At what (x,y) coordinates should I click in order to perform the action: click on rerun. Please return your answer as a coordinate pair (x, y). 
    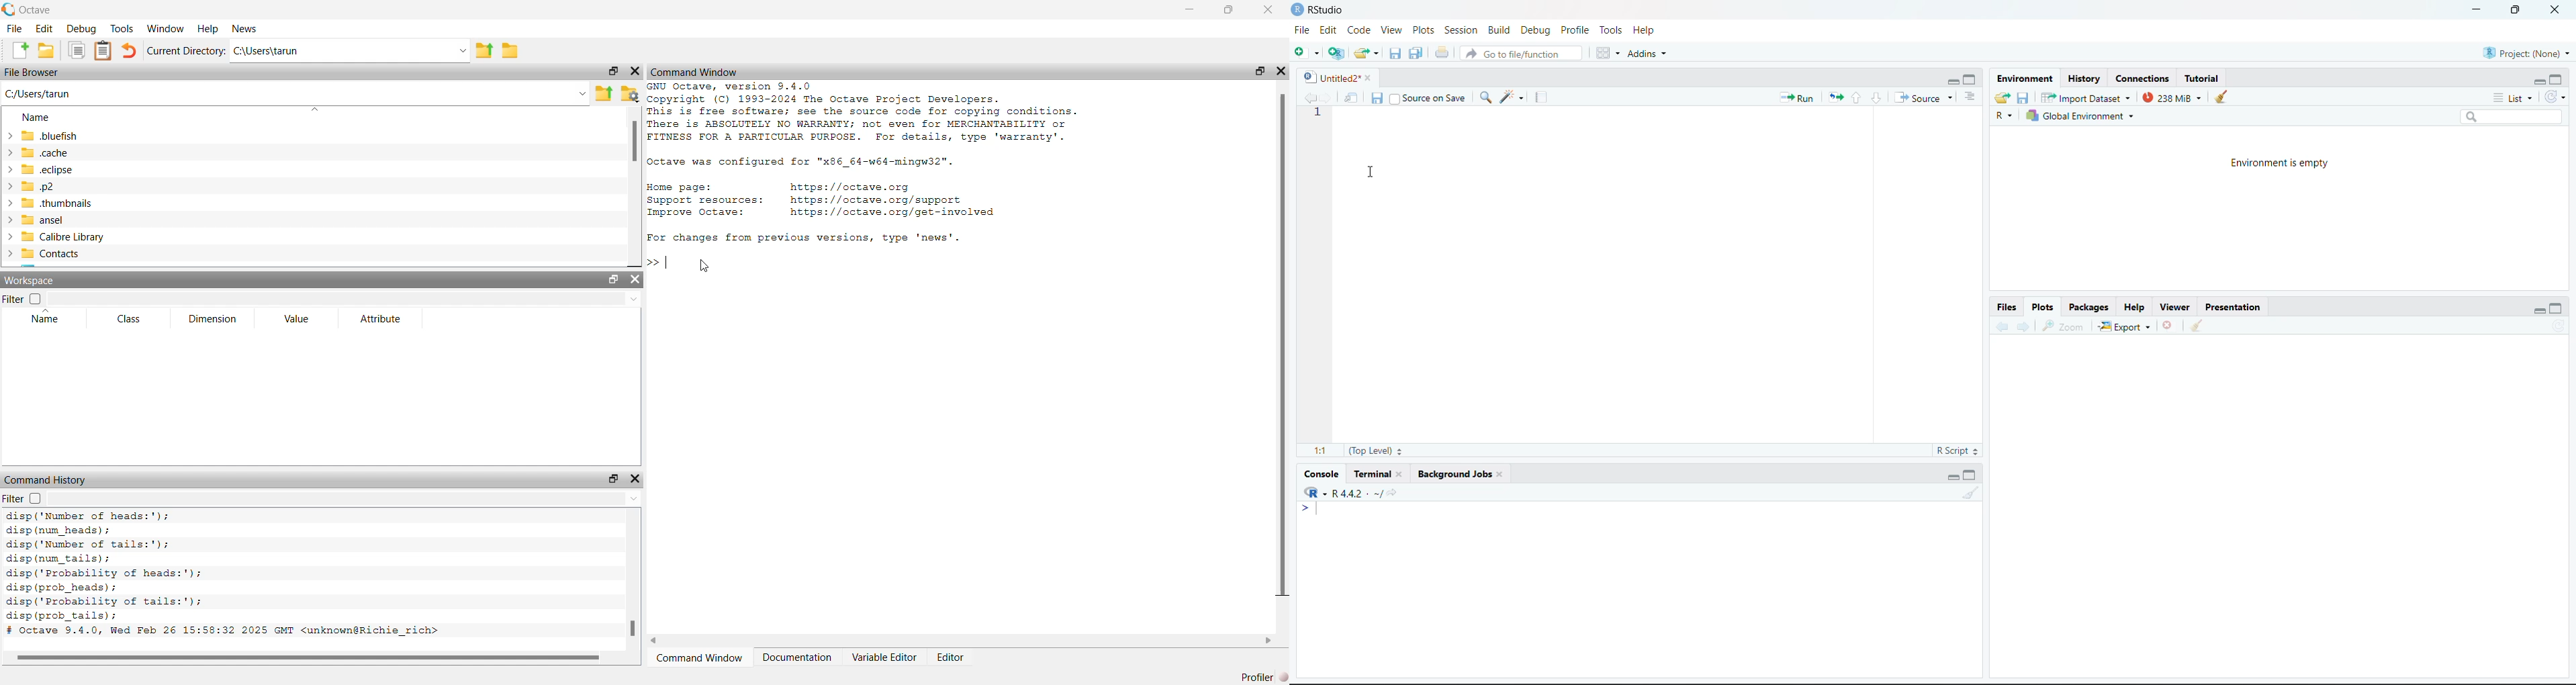
    Looking at the image, I should click on (1836, 99).